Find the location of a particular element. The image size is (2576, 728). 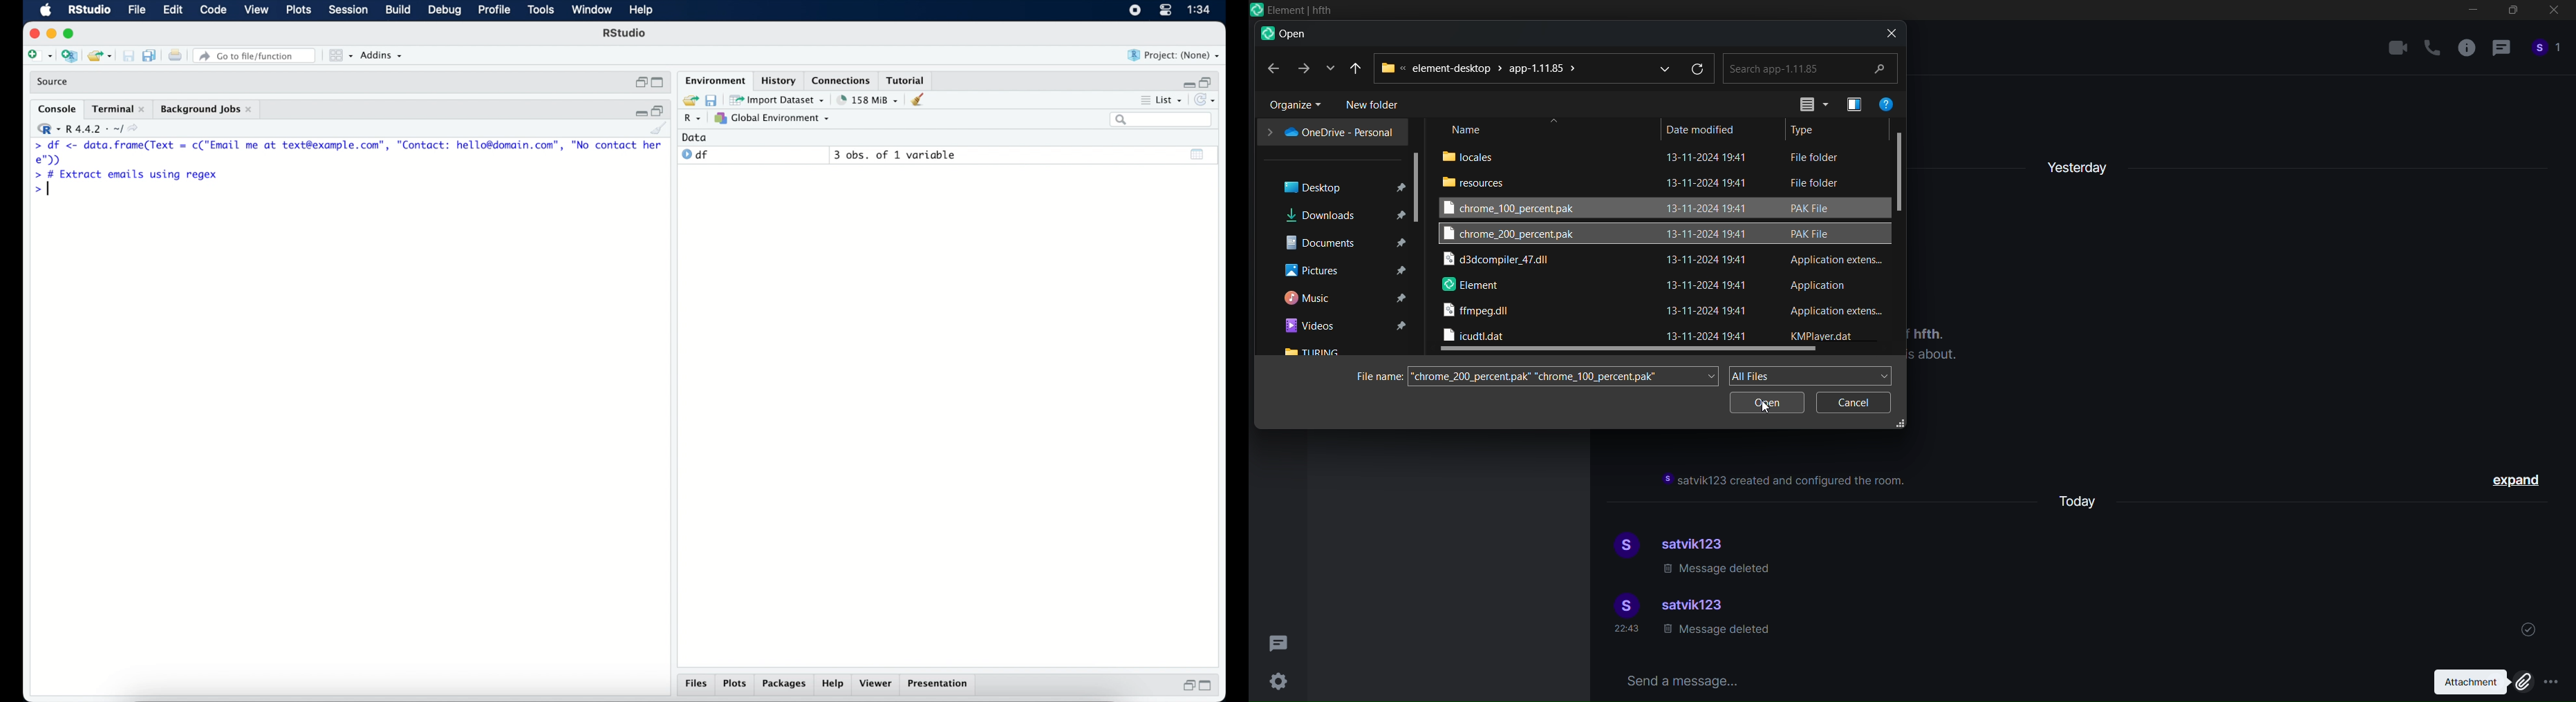

recent location is located at coordinates (1327, 68).